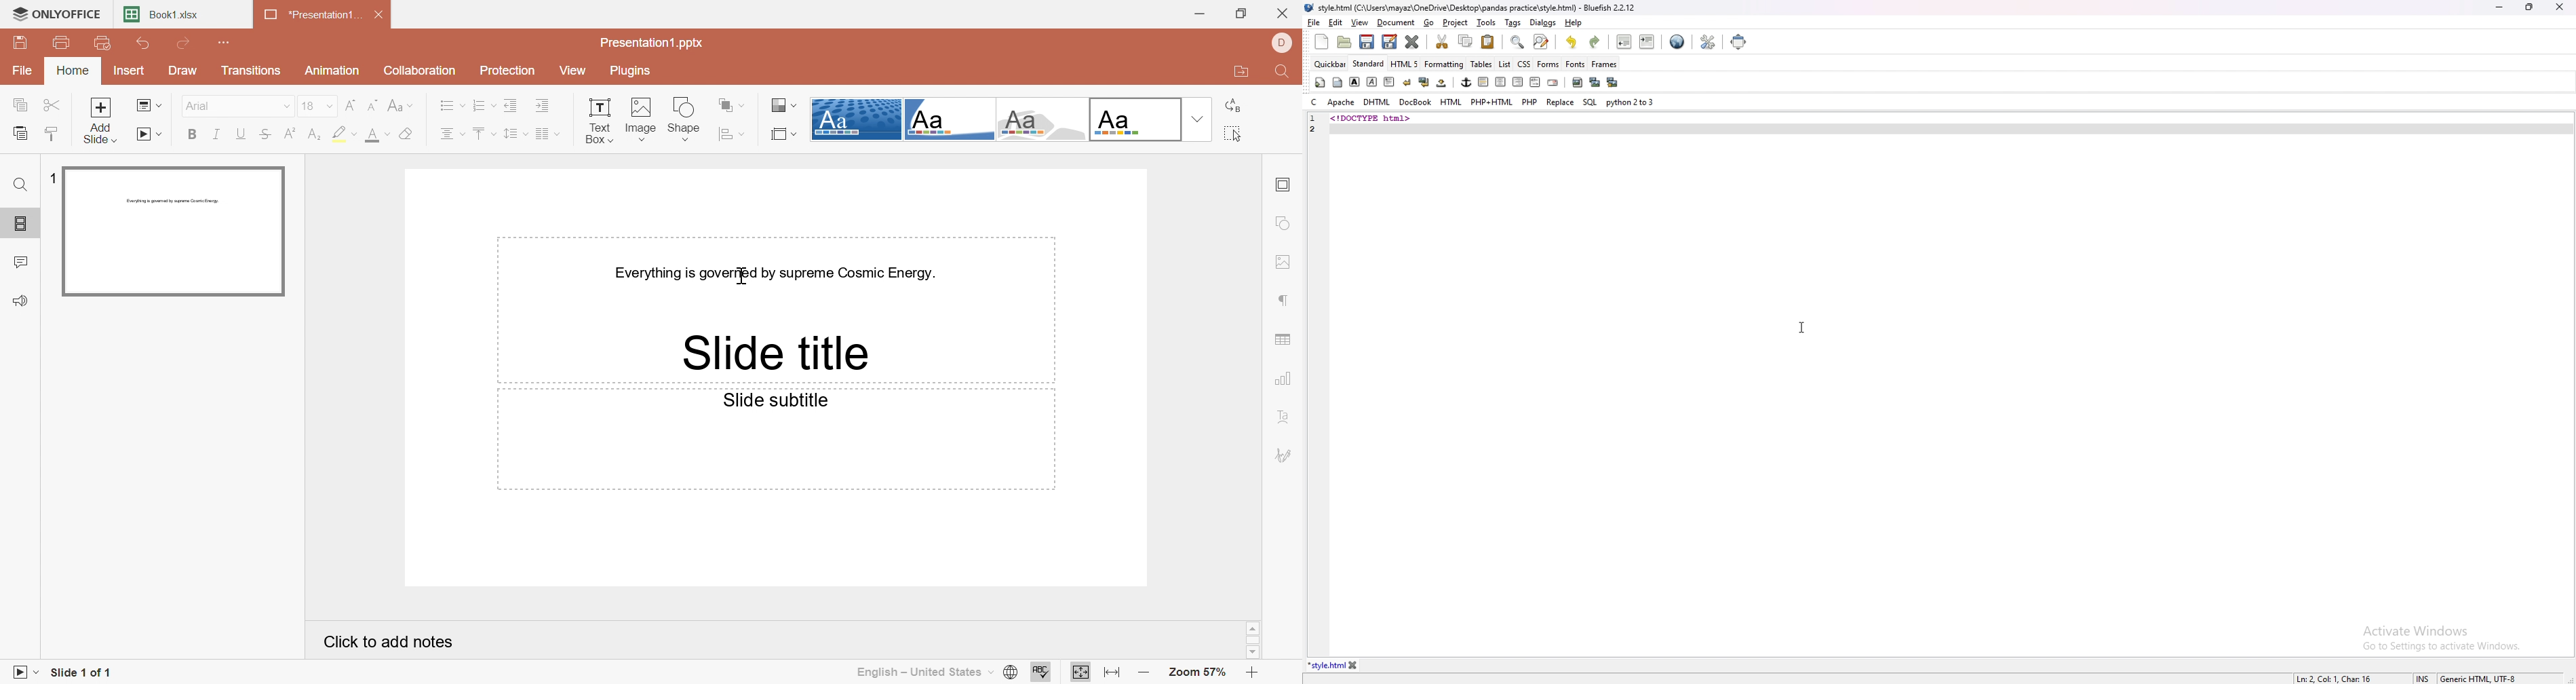 Image resolution: width=2576 pixels, height=700 pixels. I want to click on Replace, so click(1234, 103).